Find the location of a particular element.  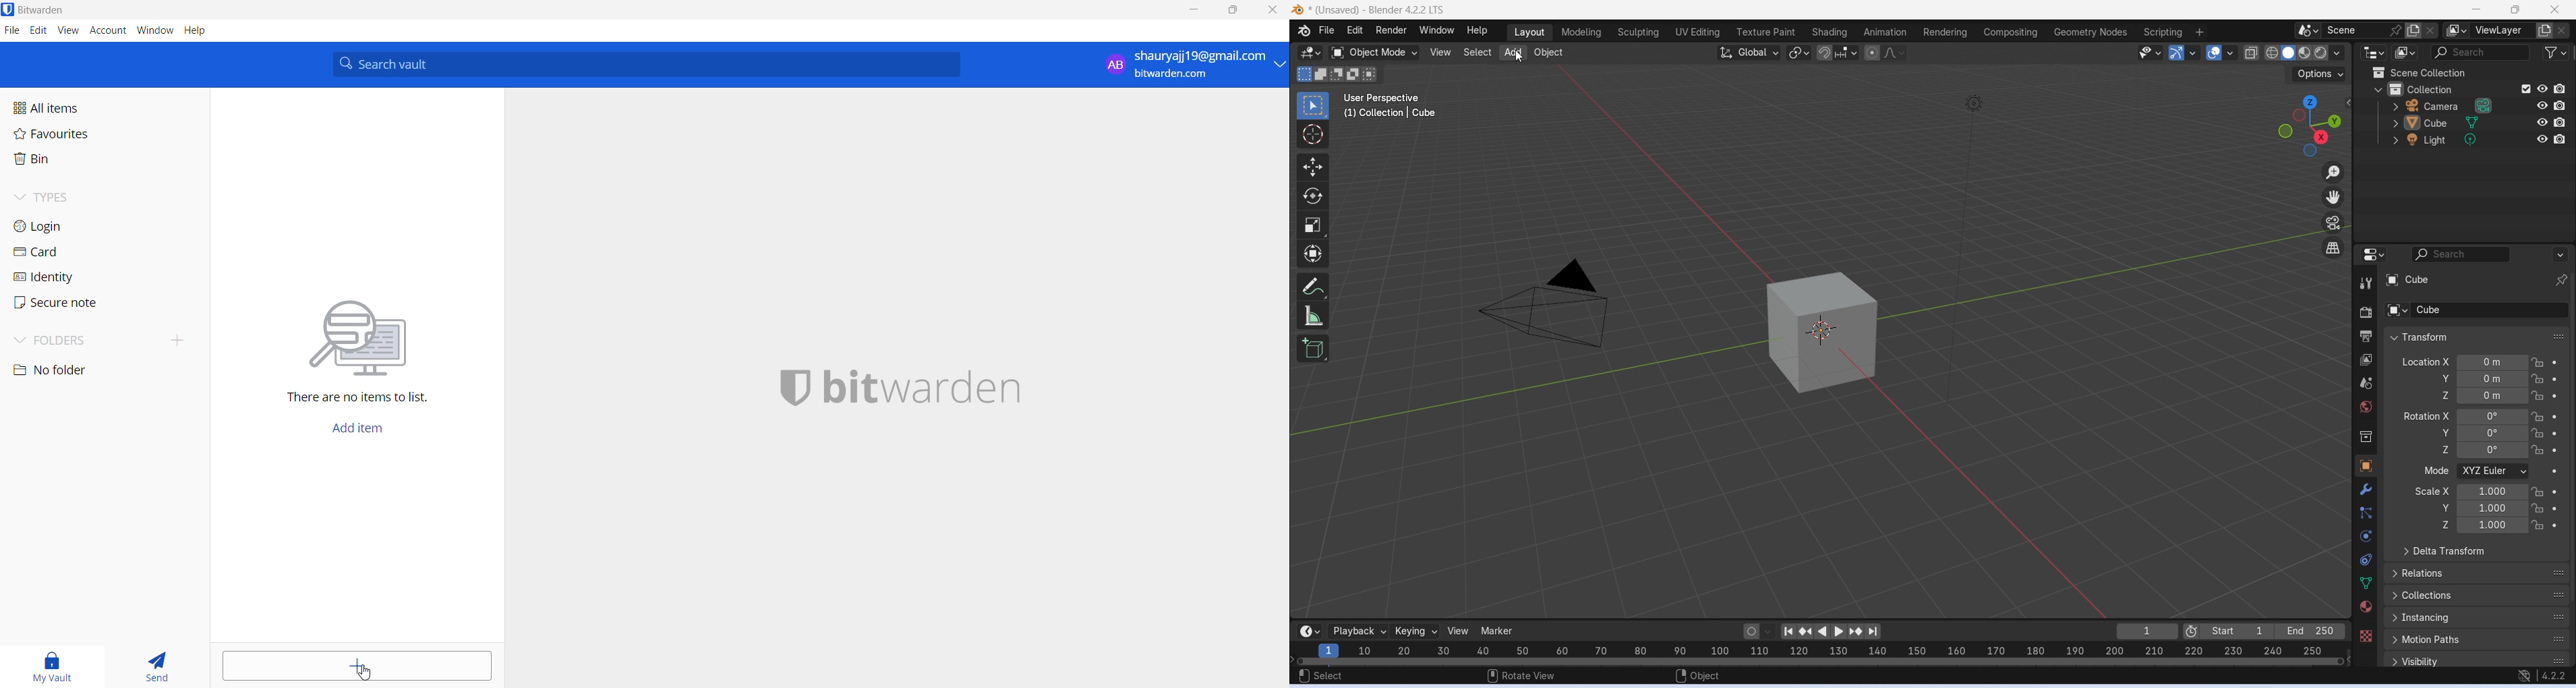

application logo is located at coordinates (792, 388).